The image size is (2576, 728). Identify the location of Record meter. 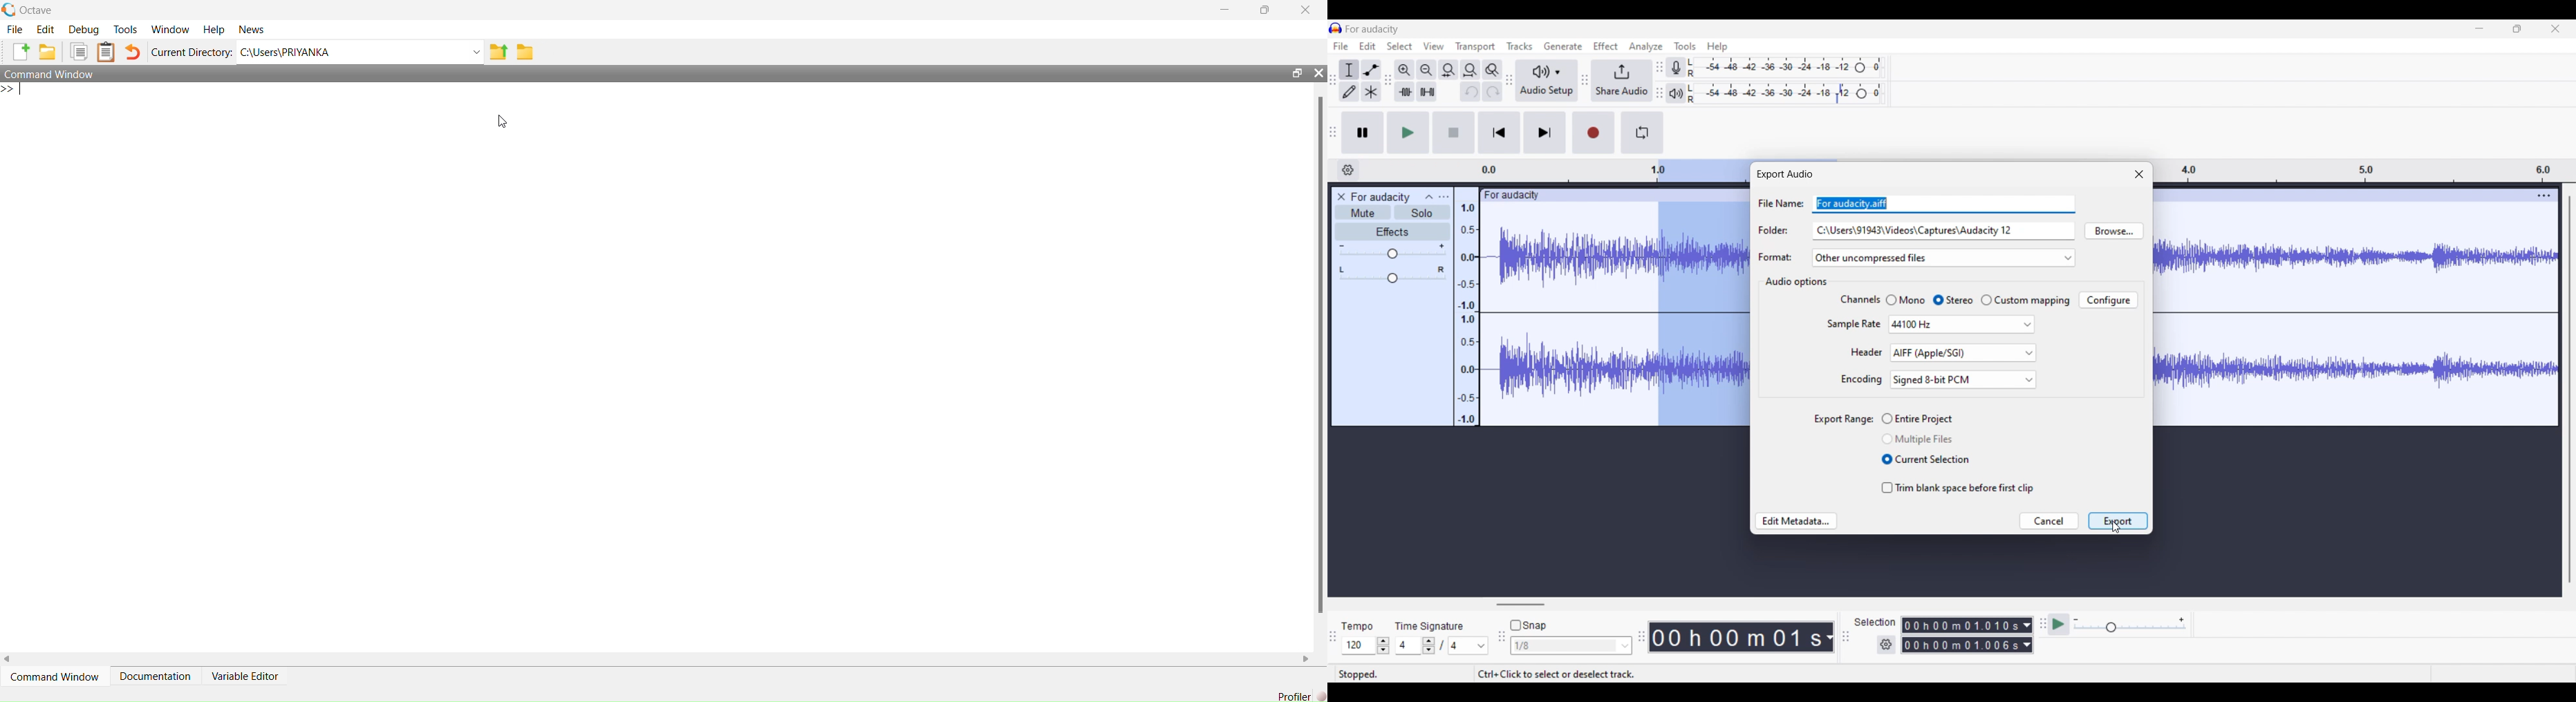
(1674, 67).